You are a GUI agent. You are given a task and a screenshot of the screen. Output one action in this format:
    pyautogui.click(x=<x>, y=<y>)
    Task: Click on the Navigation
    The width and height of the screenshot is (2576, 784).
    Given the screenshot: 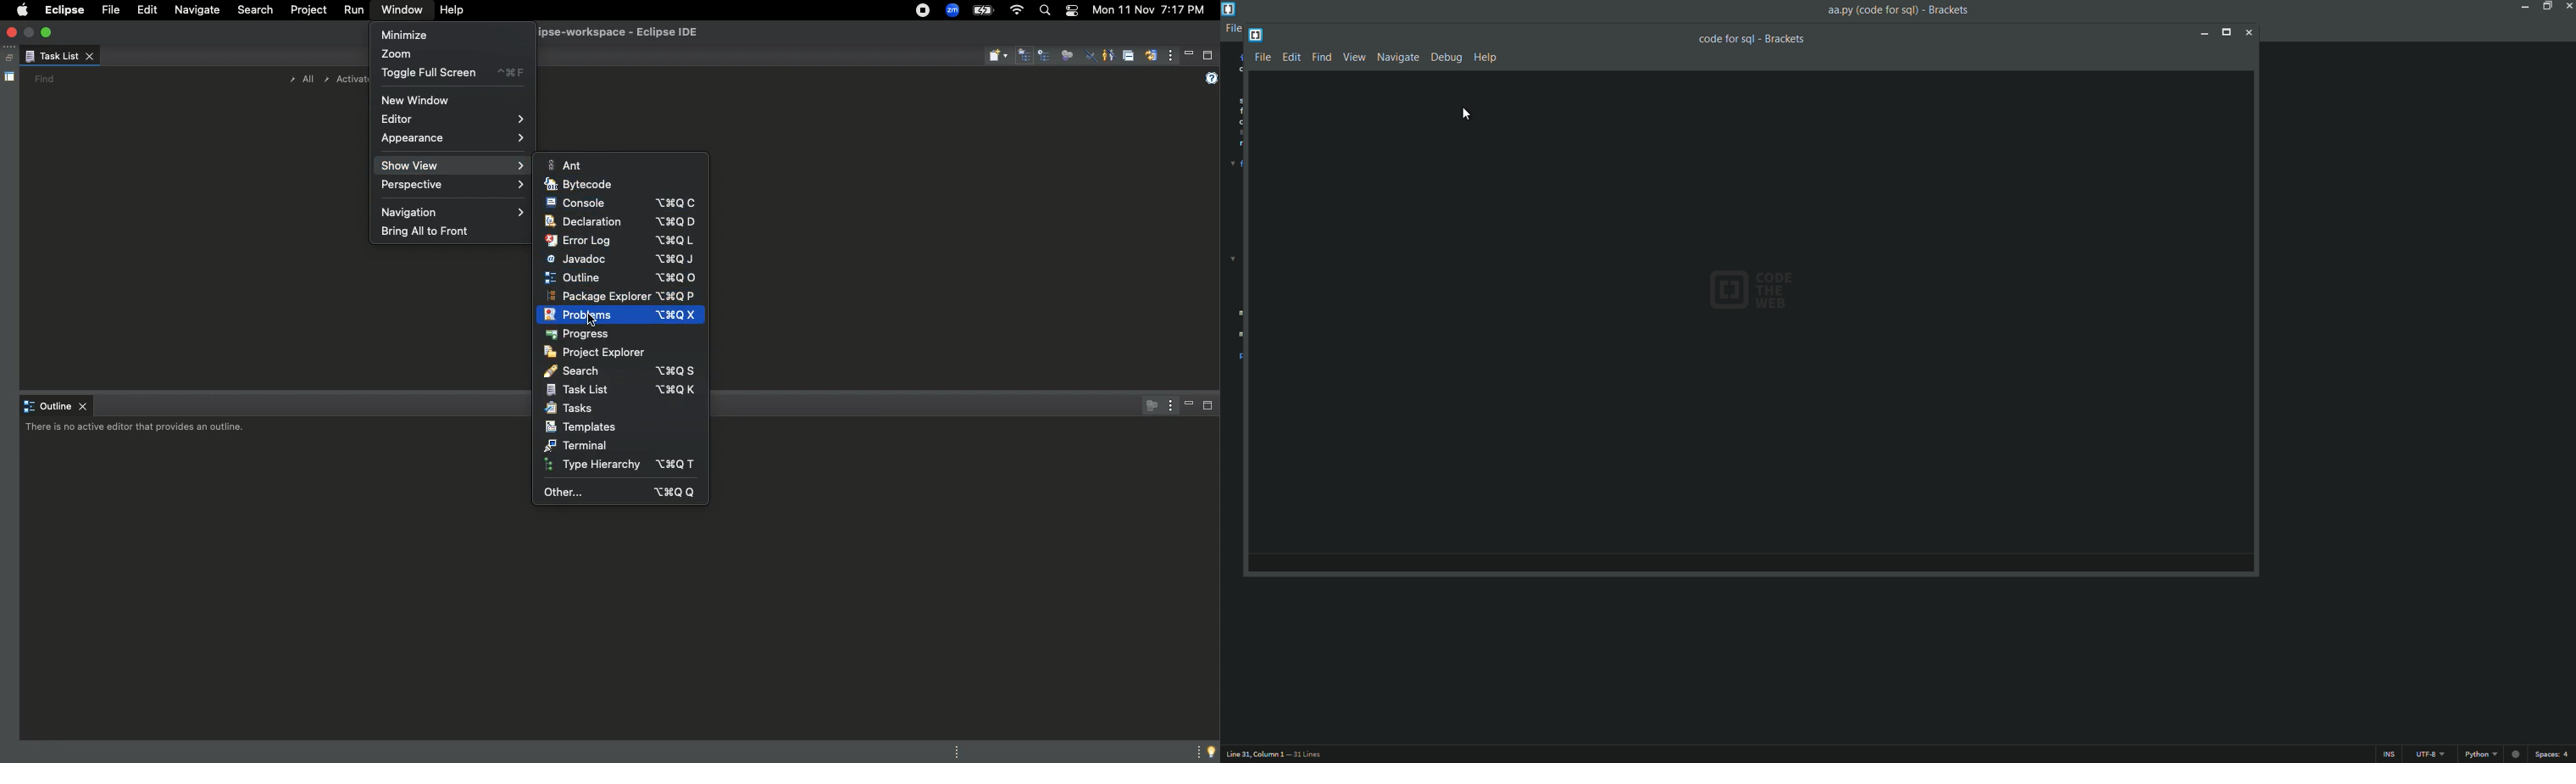 What is the action you would take?
    pyautogui.click(x=1397, y=57)
    